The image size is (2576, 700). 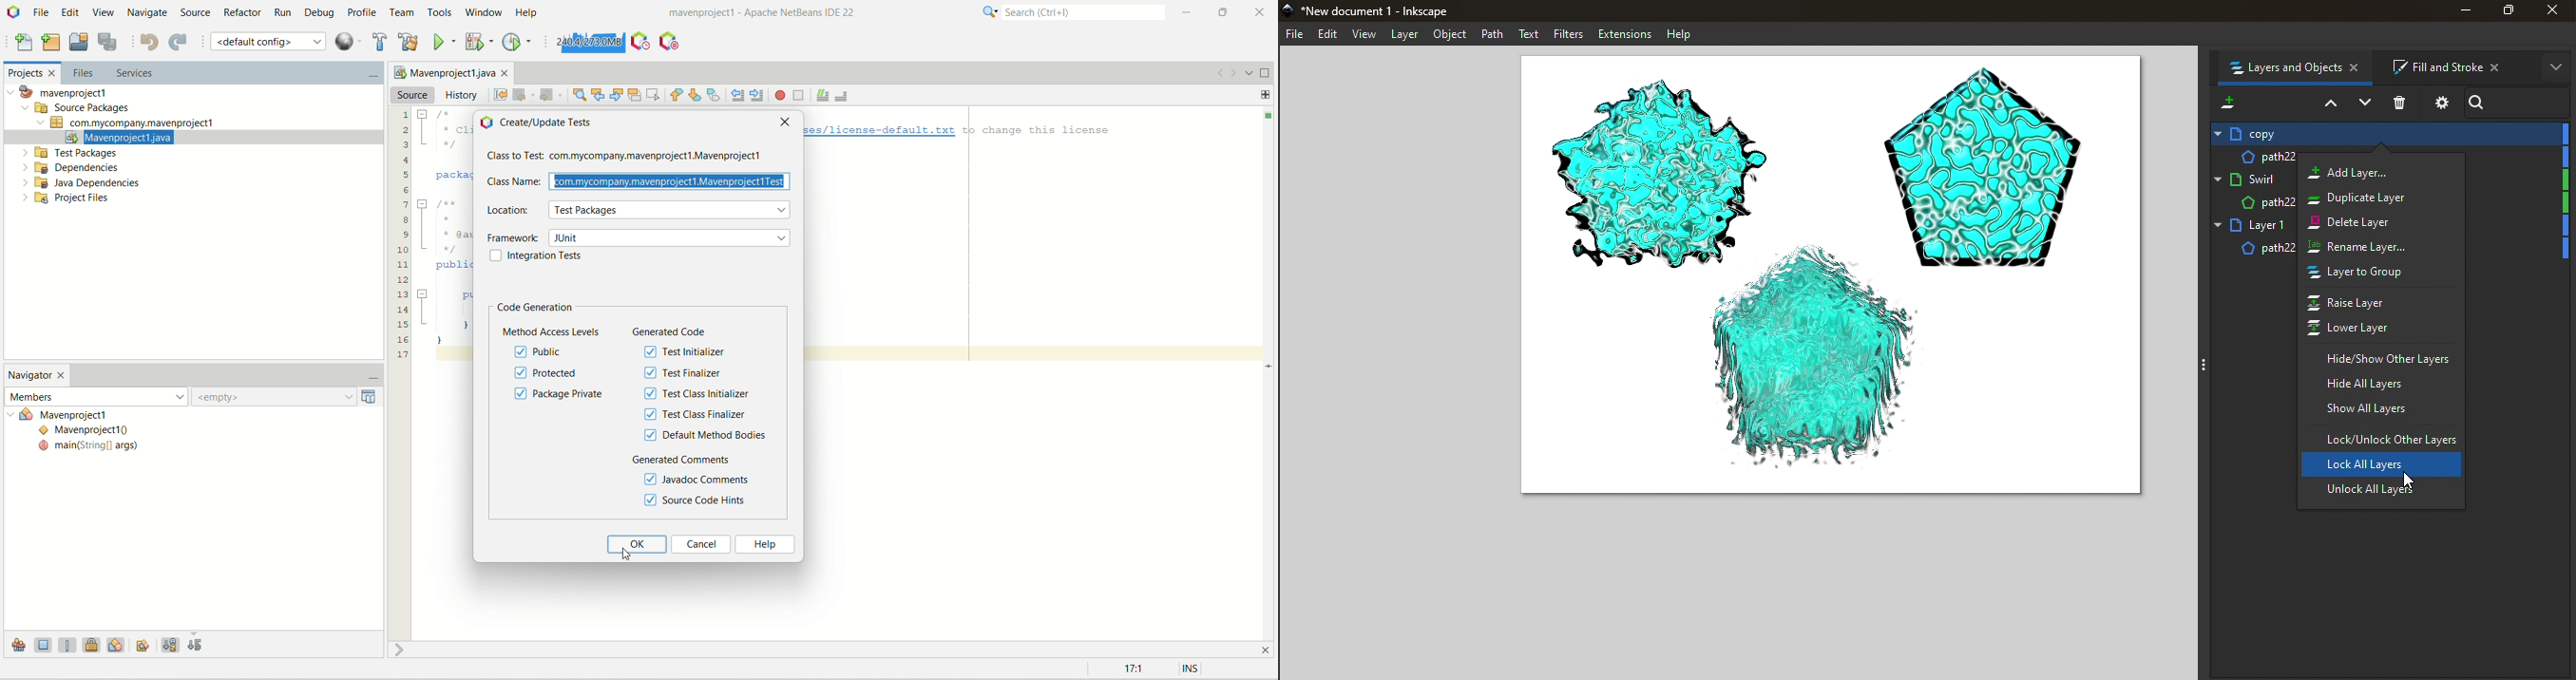 What do you see at coordinates (2556, 67) in the screenshot?
I see `More options` at bounding box center [2556, 67].